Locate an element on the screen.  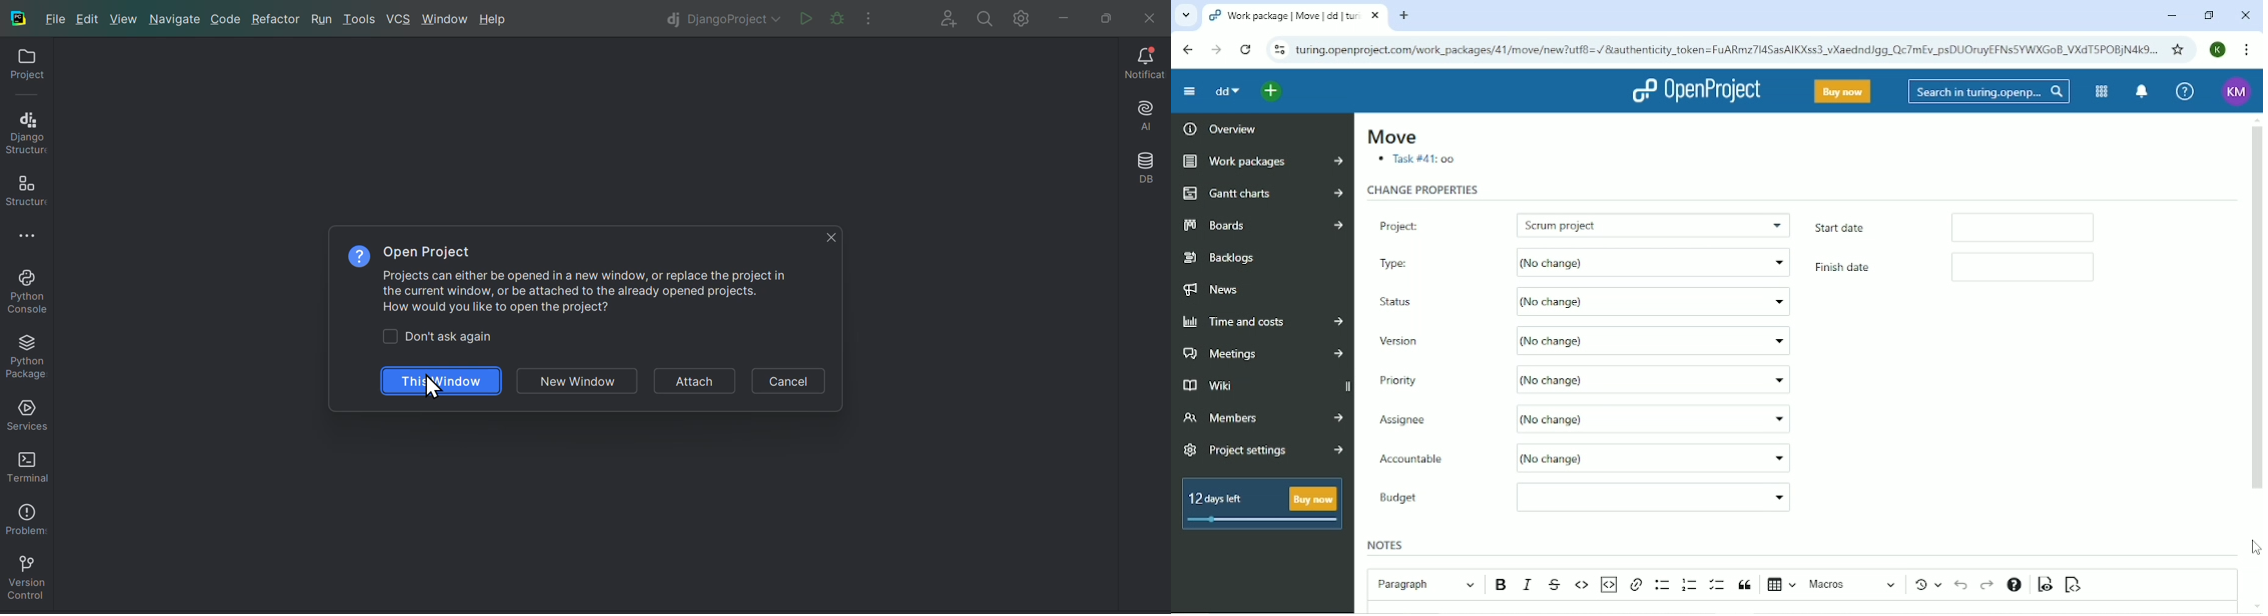
Assignee is located at coordinates (1436, 419).